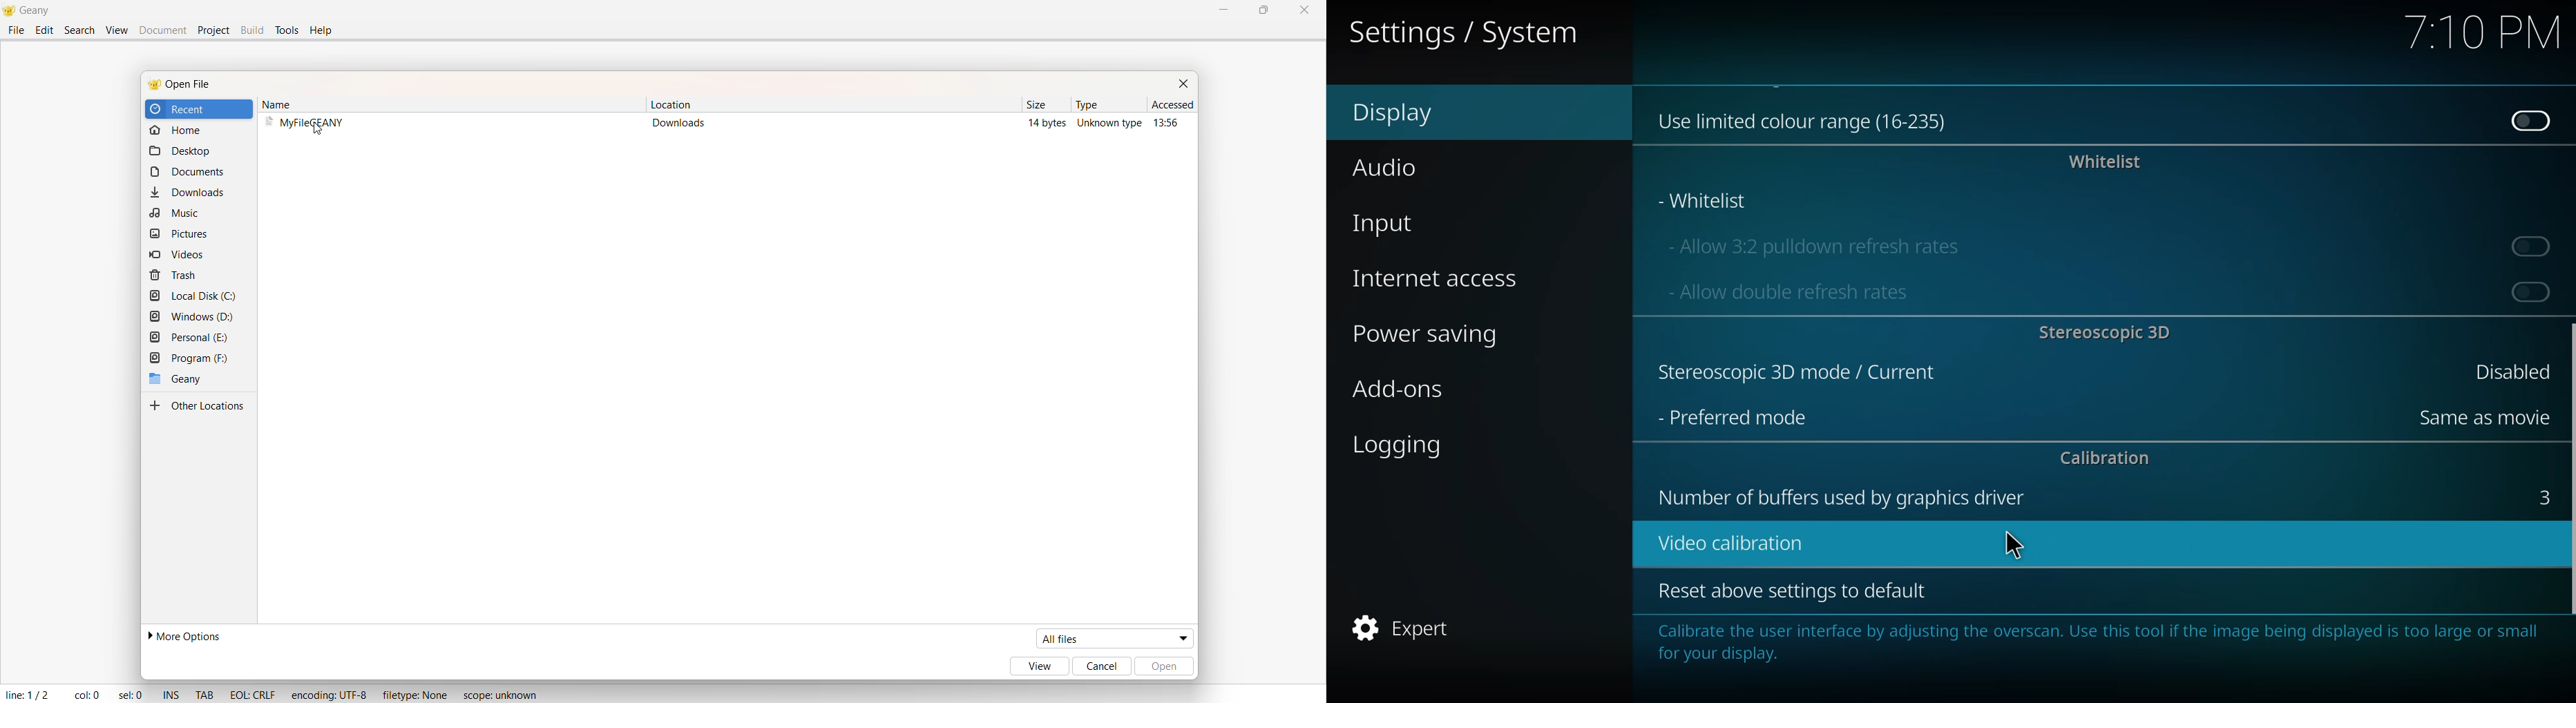  What do you see at coordinates (1733, 417) in the screenshot?
I see `preferred mode` at bounding box center [1733, 417].